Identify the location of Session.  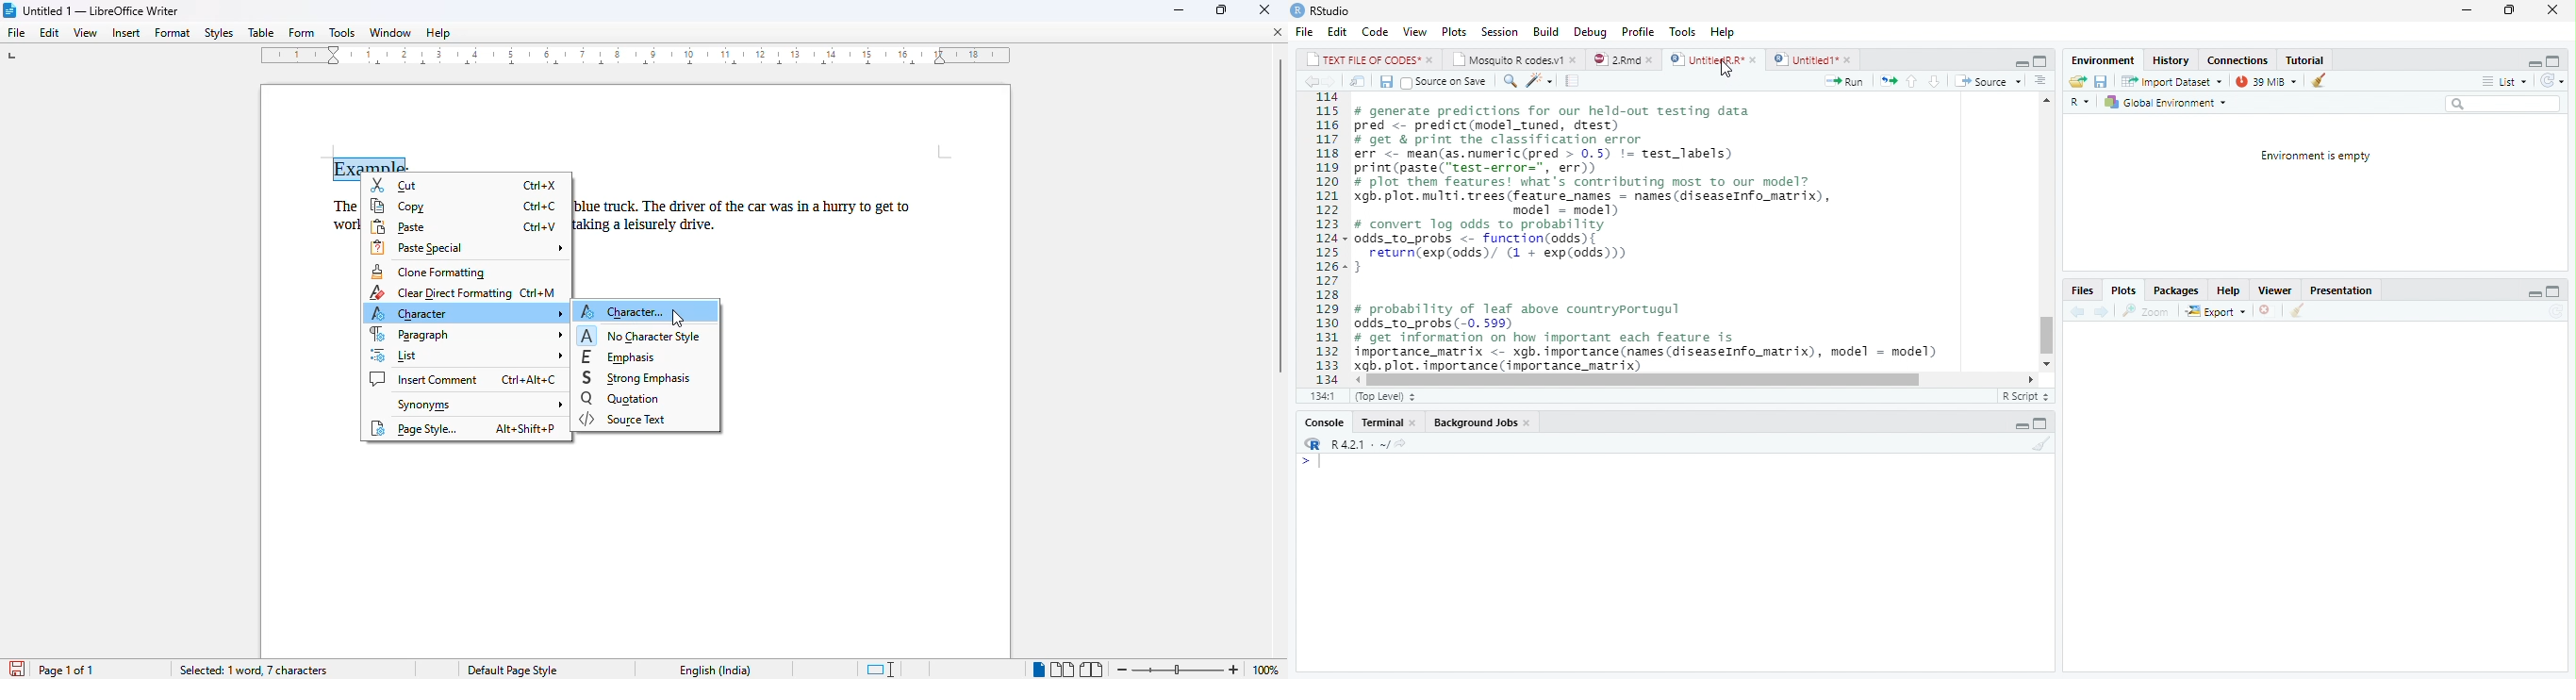
(1500, 31).